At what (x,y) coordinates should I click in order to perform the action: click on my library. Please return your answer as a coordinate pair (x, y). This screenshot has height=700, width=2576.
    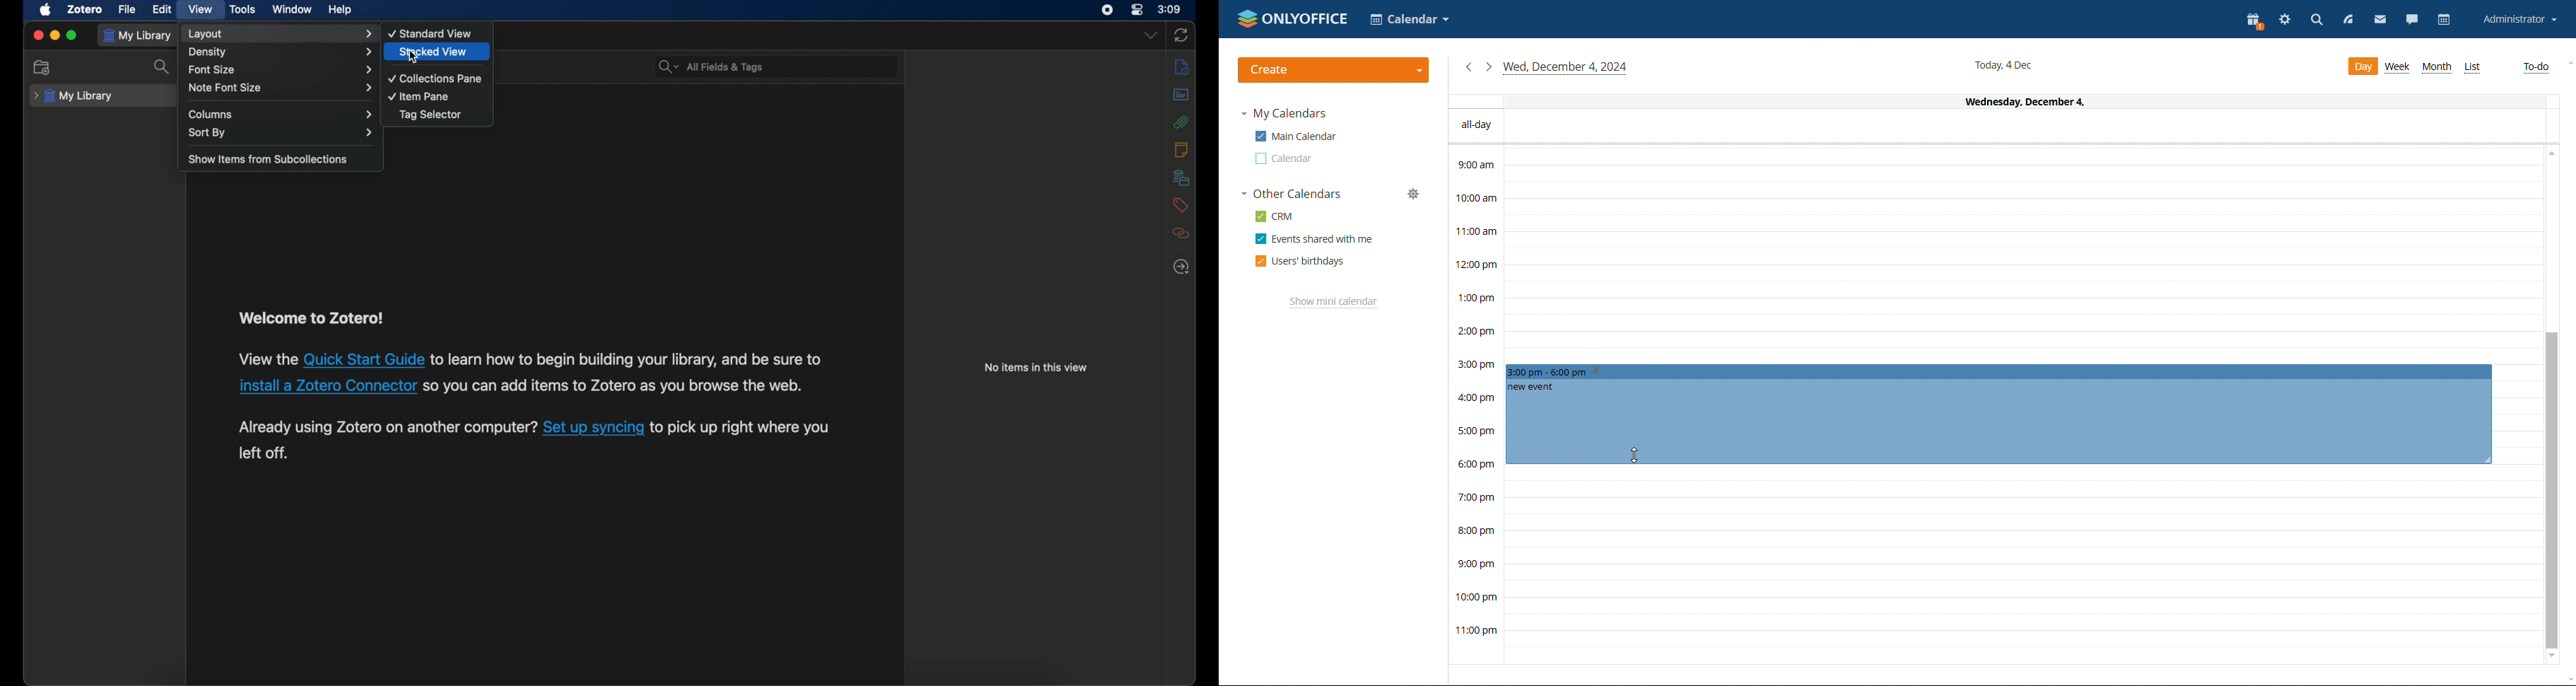
    Looking at the image, I should click on (138, 35).